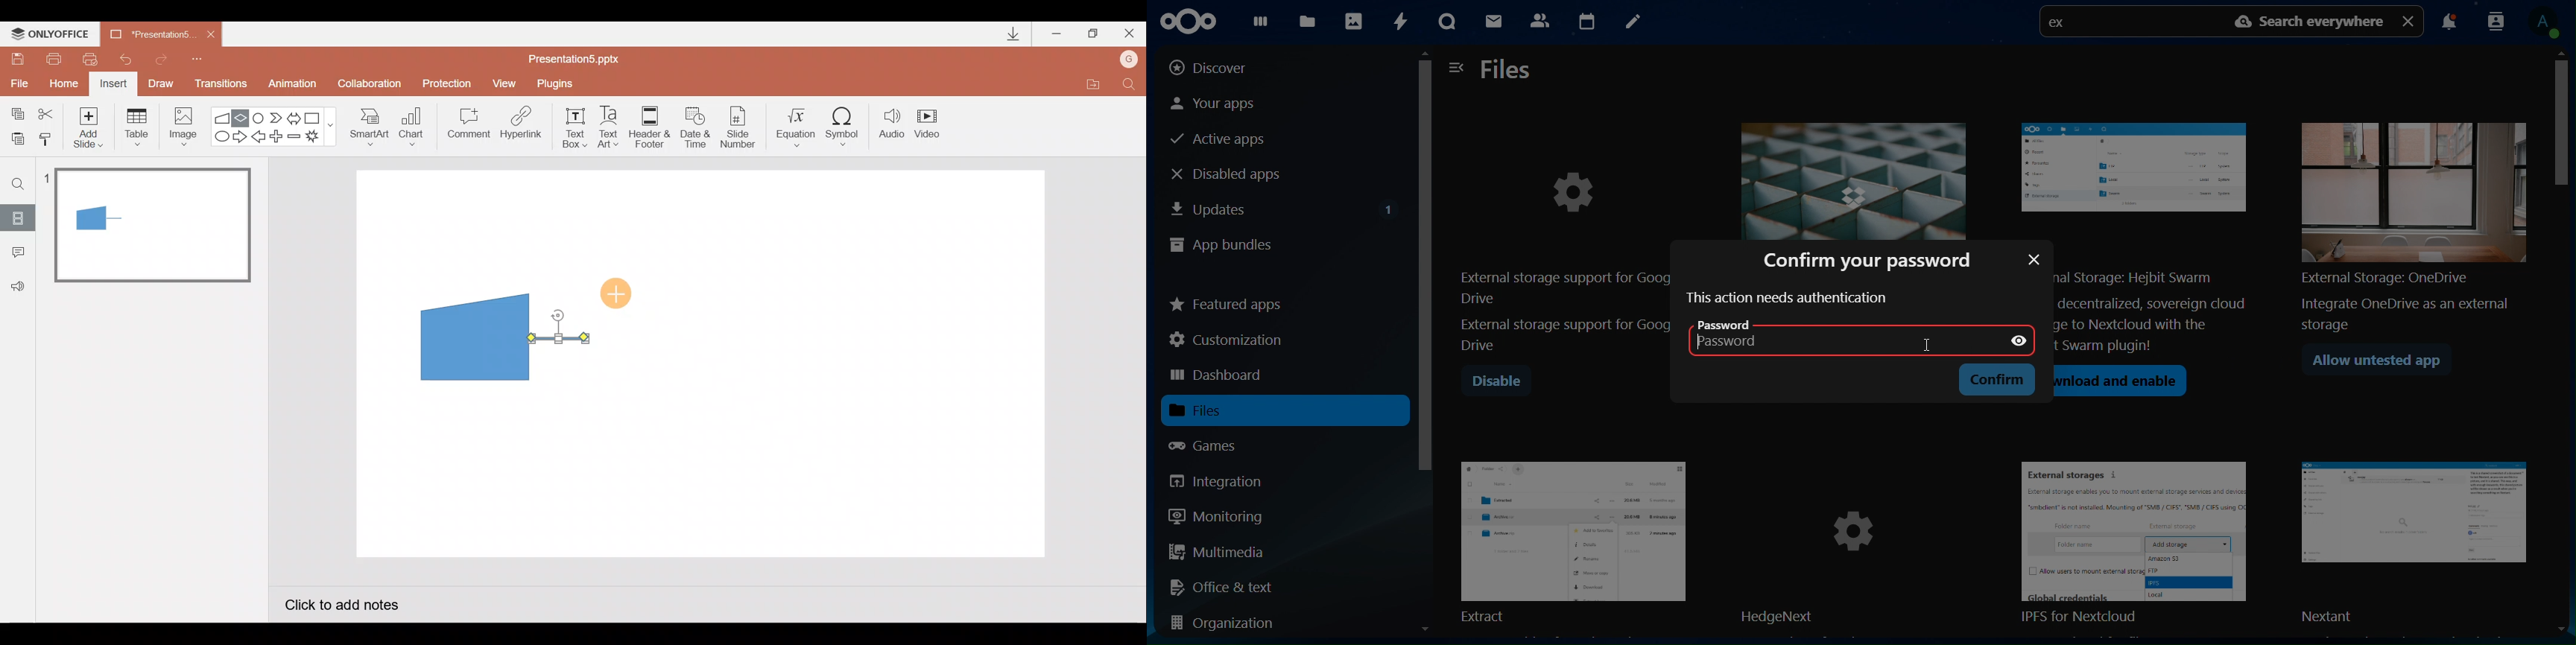 The image size is (2576, 672). What do you see at coordinates (219, 137) in the screenshot?
I see `Ellipse` at bounding box center [219, 137].